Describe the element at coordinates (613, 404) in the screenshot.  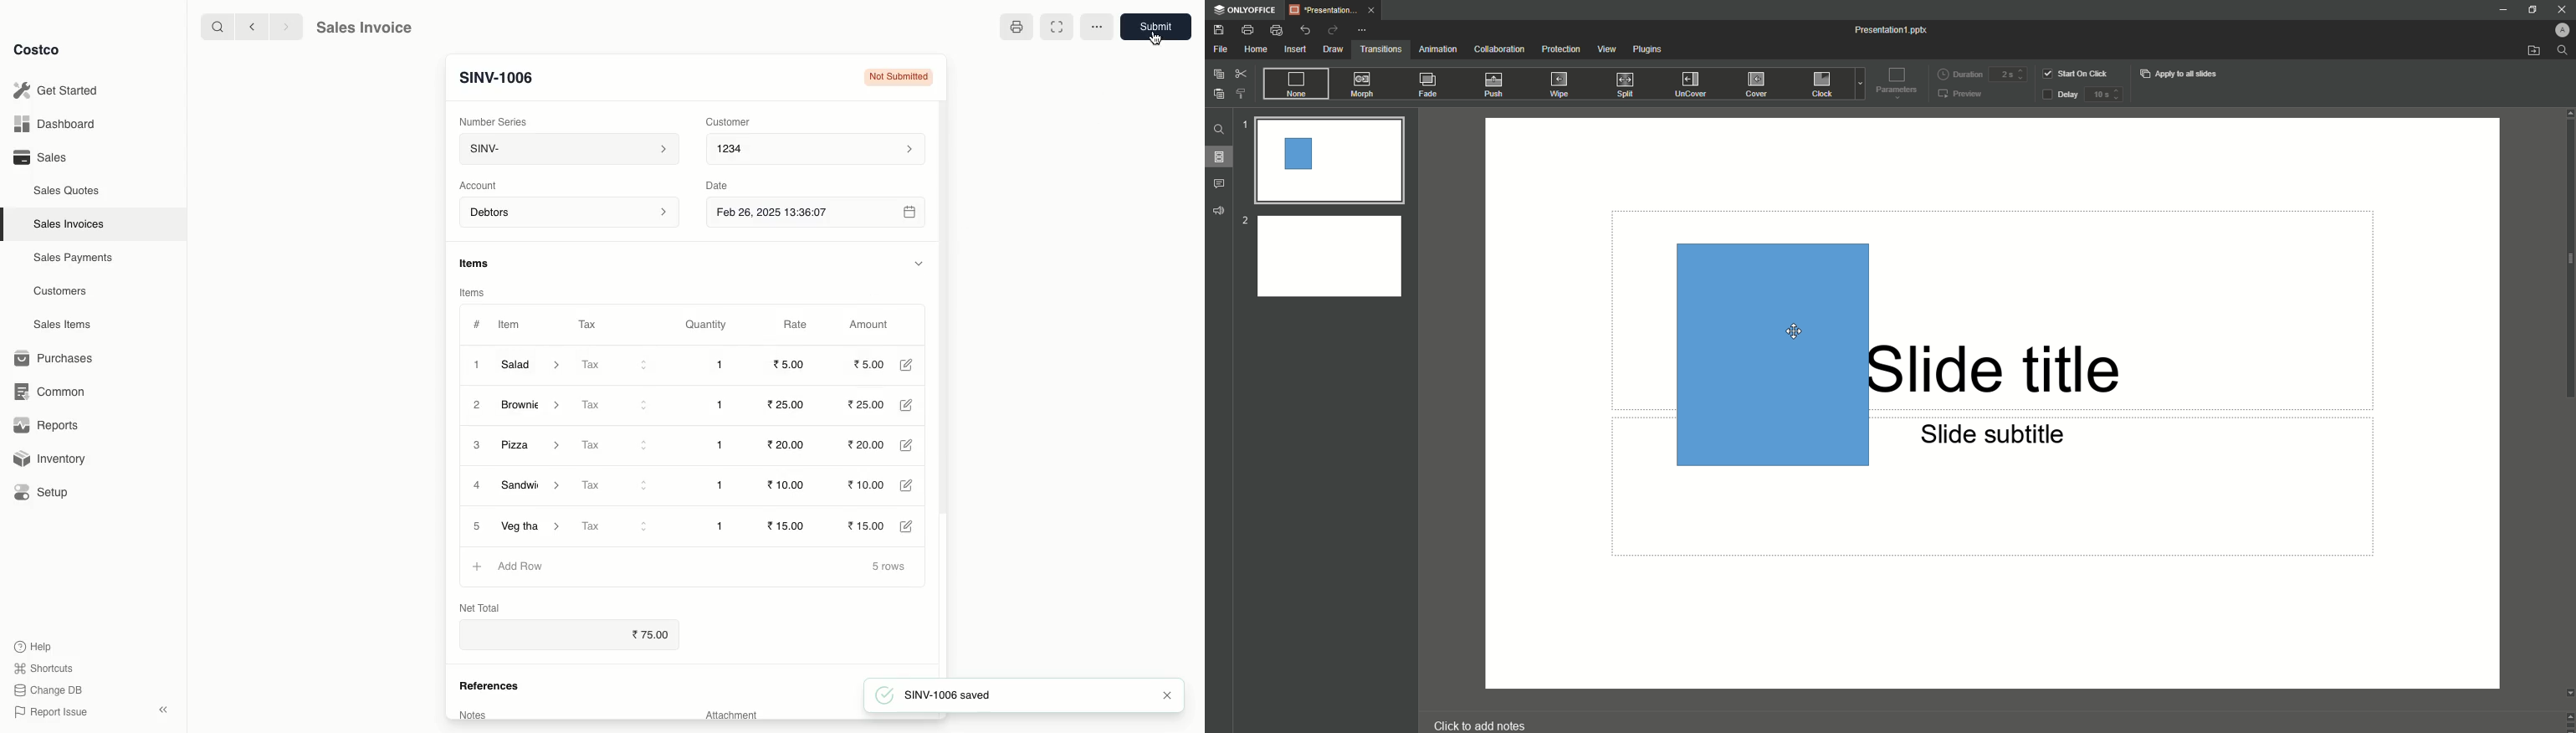
I see `Tax` at that location.